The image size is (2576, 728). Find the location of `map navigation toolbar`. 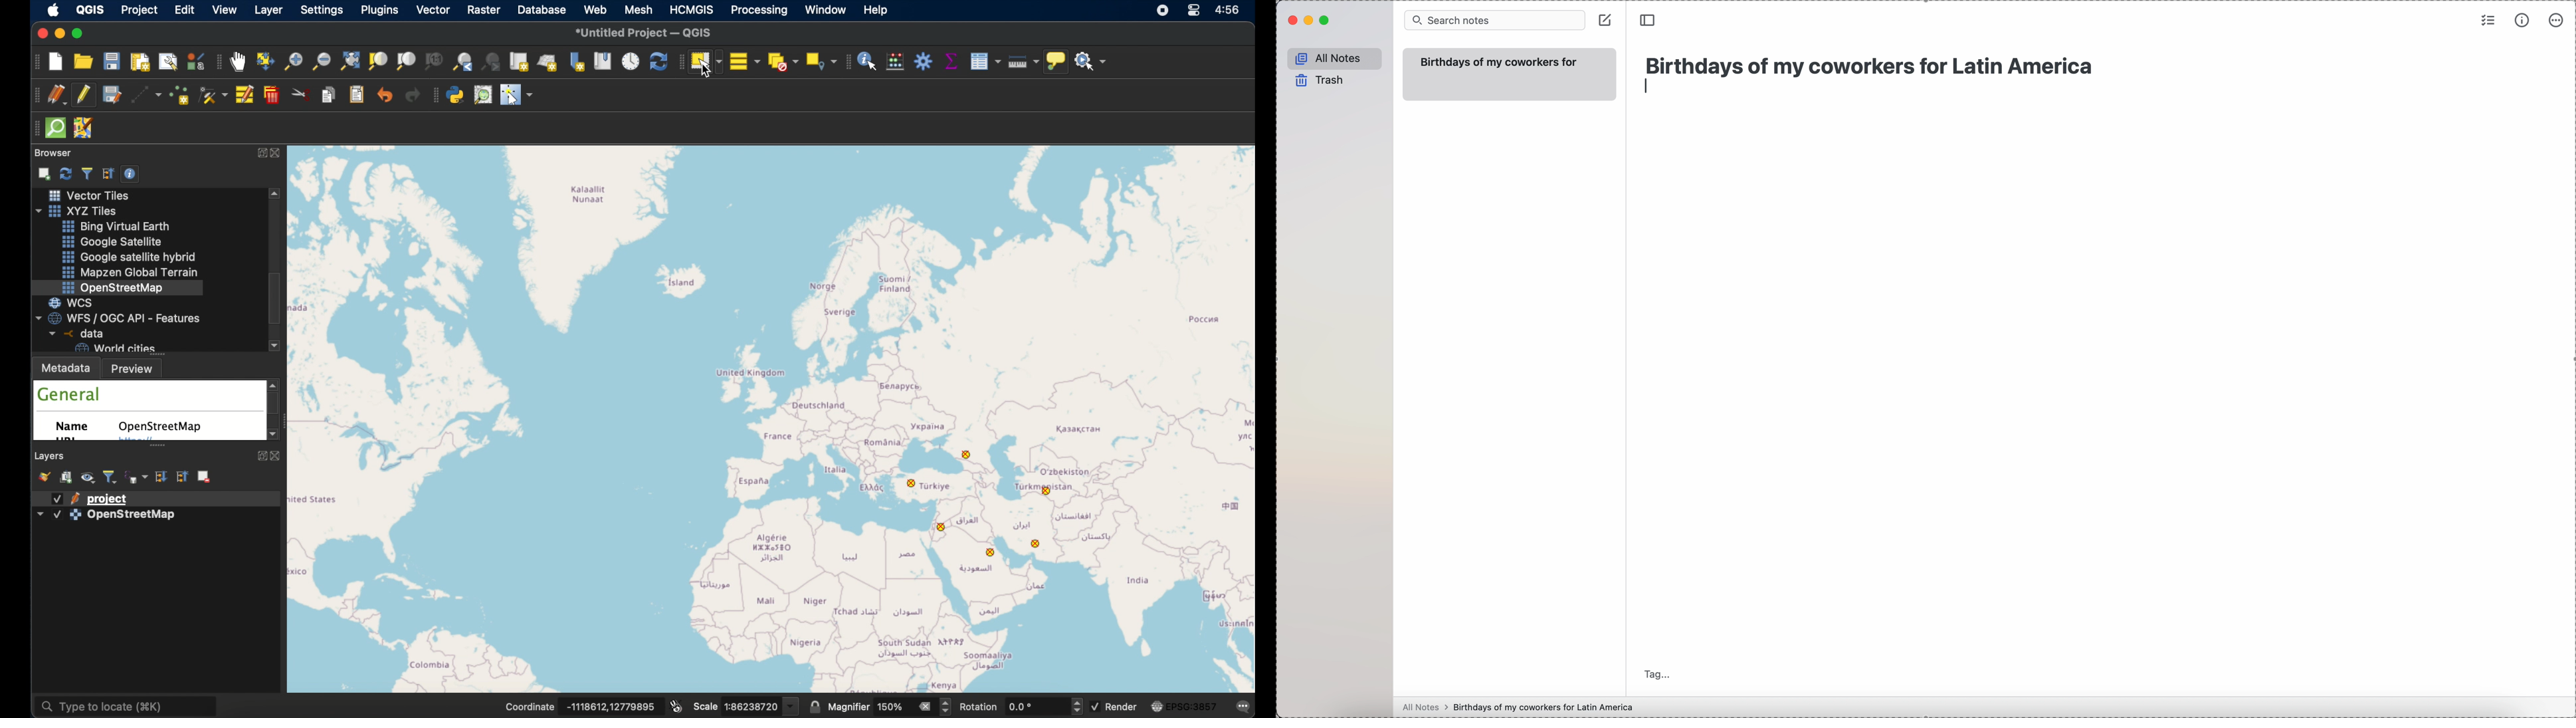

map navigation toolbar is located at coordinates (218, 63).